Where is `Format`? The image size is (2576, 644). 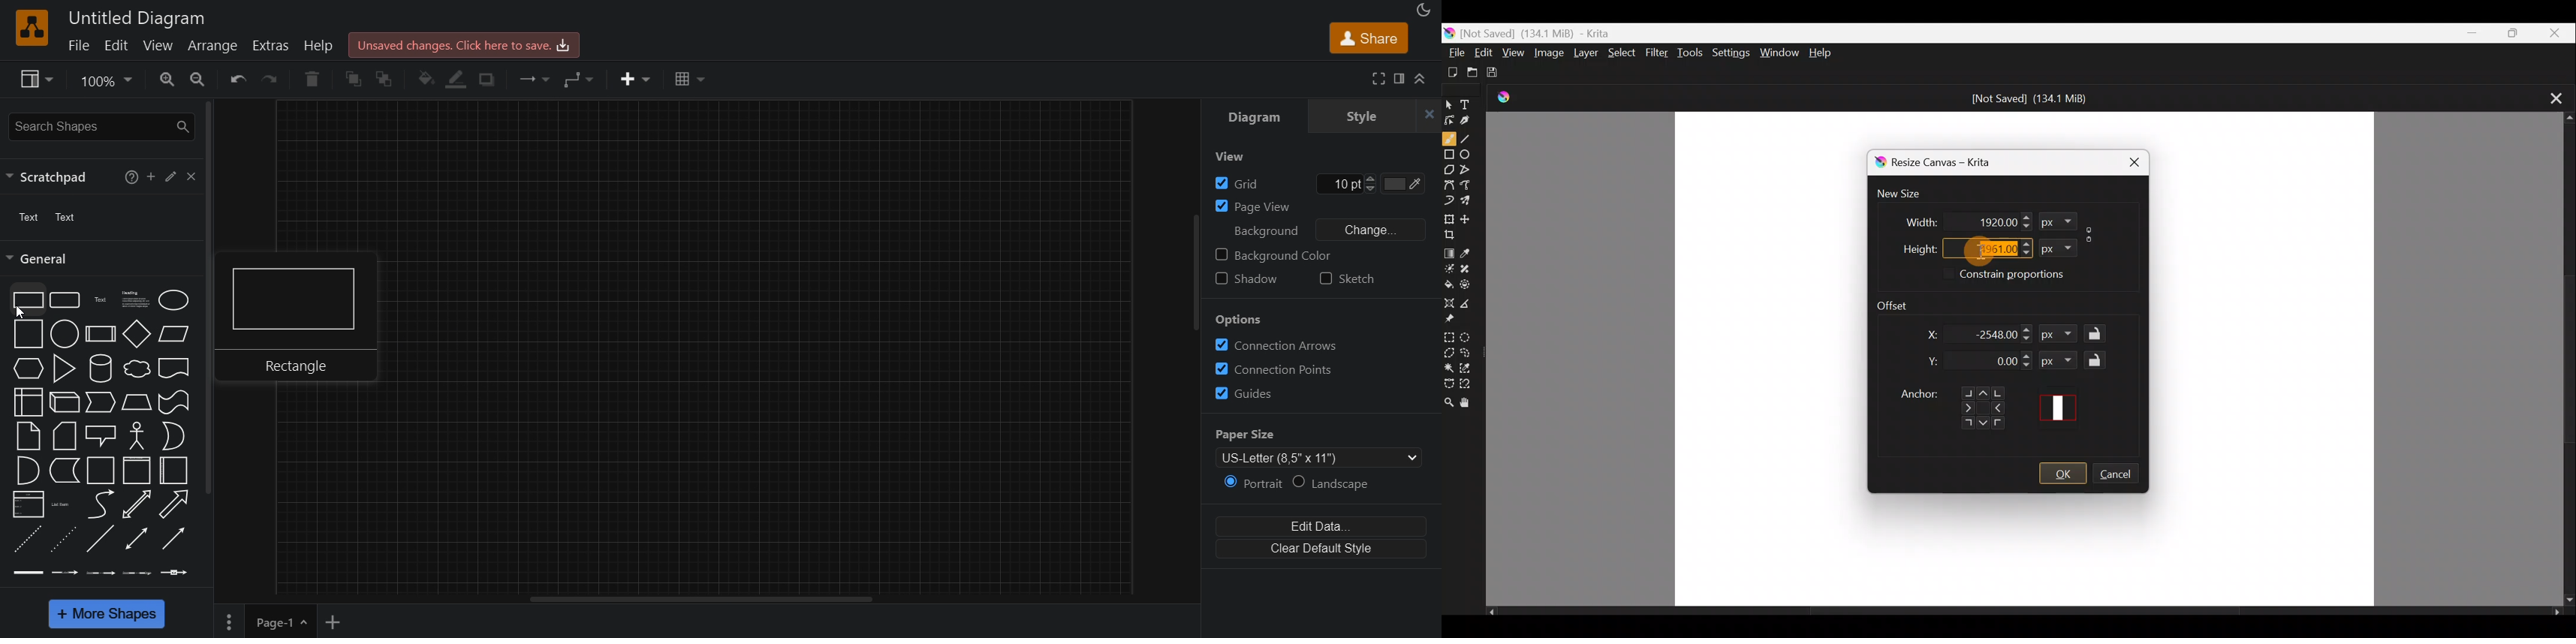 Format is located at coordinates (2055, 246).